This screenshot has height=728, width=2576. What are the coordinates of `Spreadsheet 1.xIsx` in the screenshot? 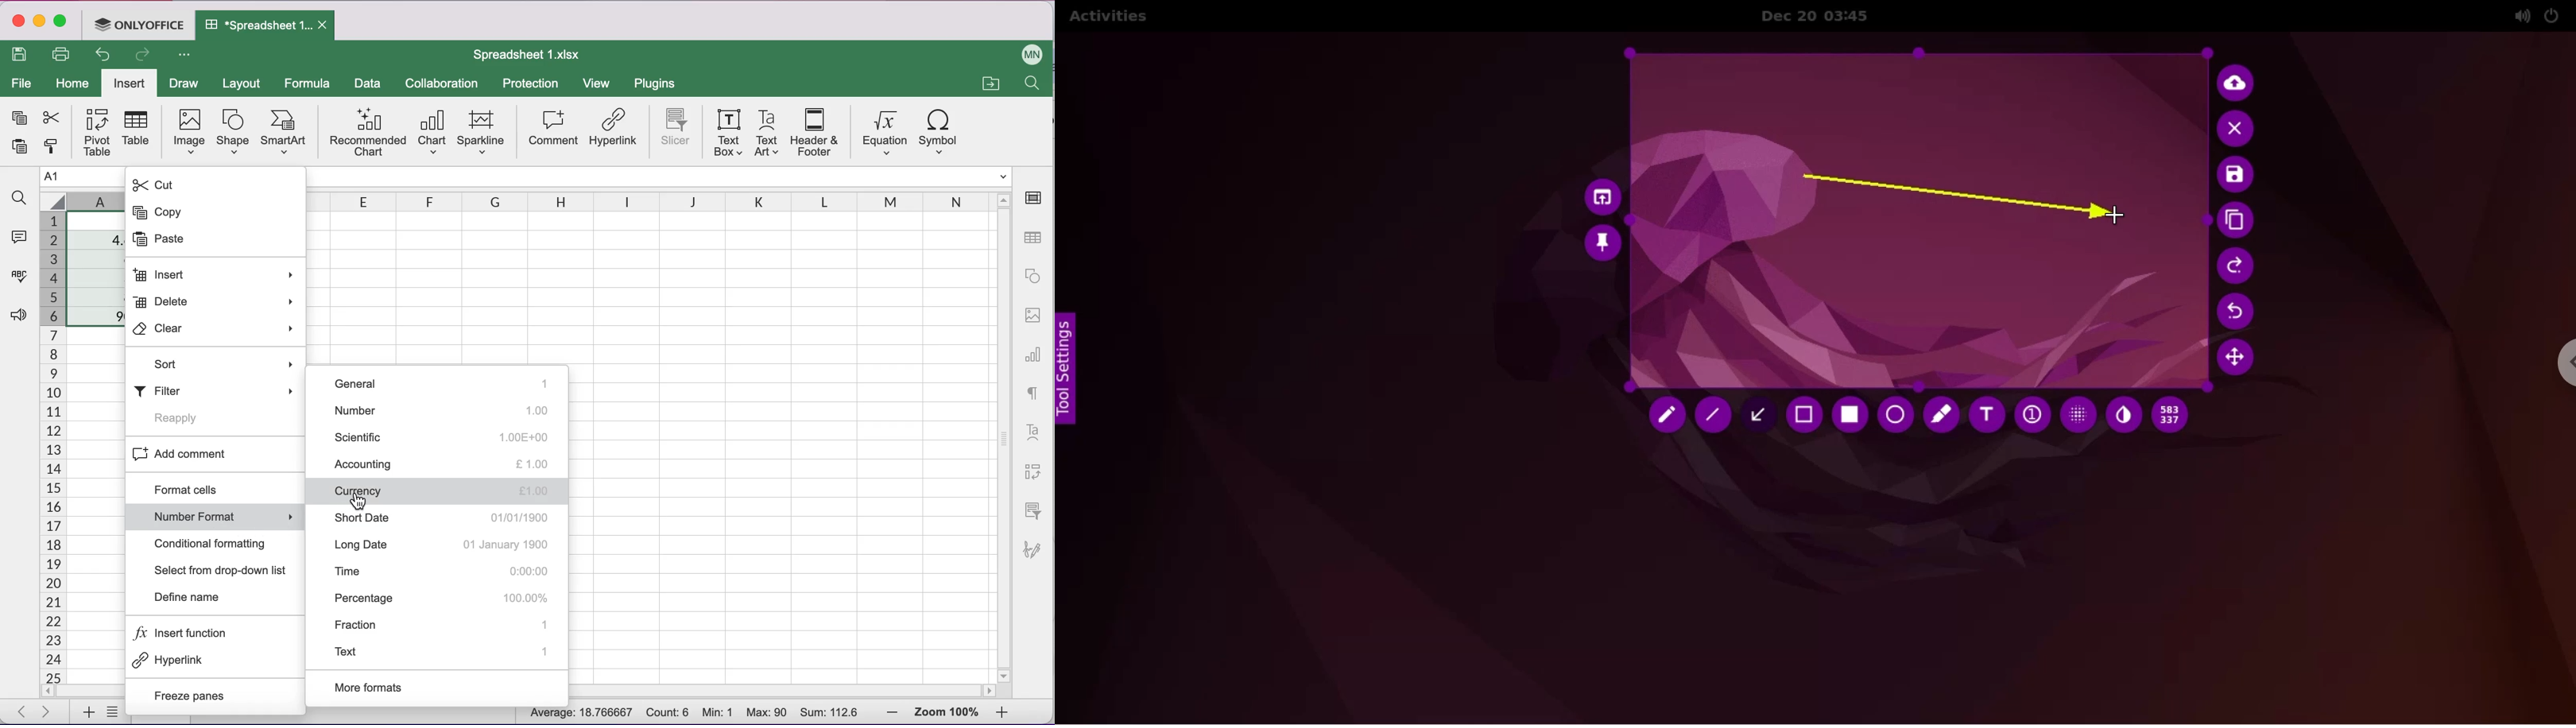 It's located at (526, 54).